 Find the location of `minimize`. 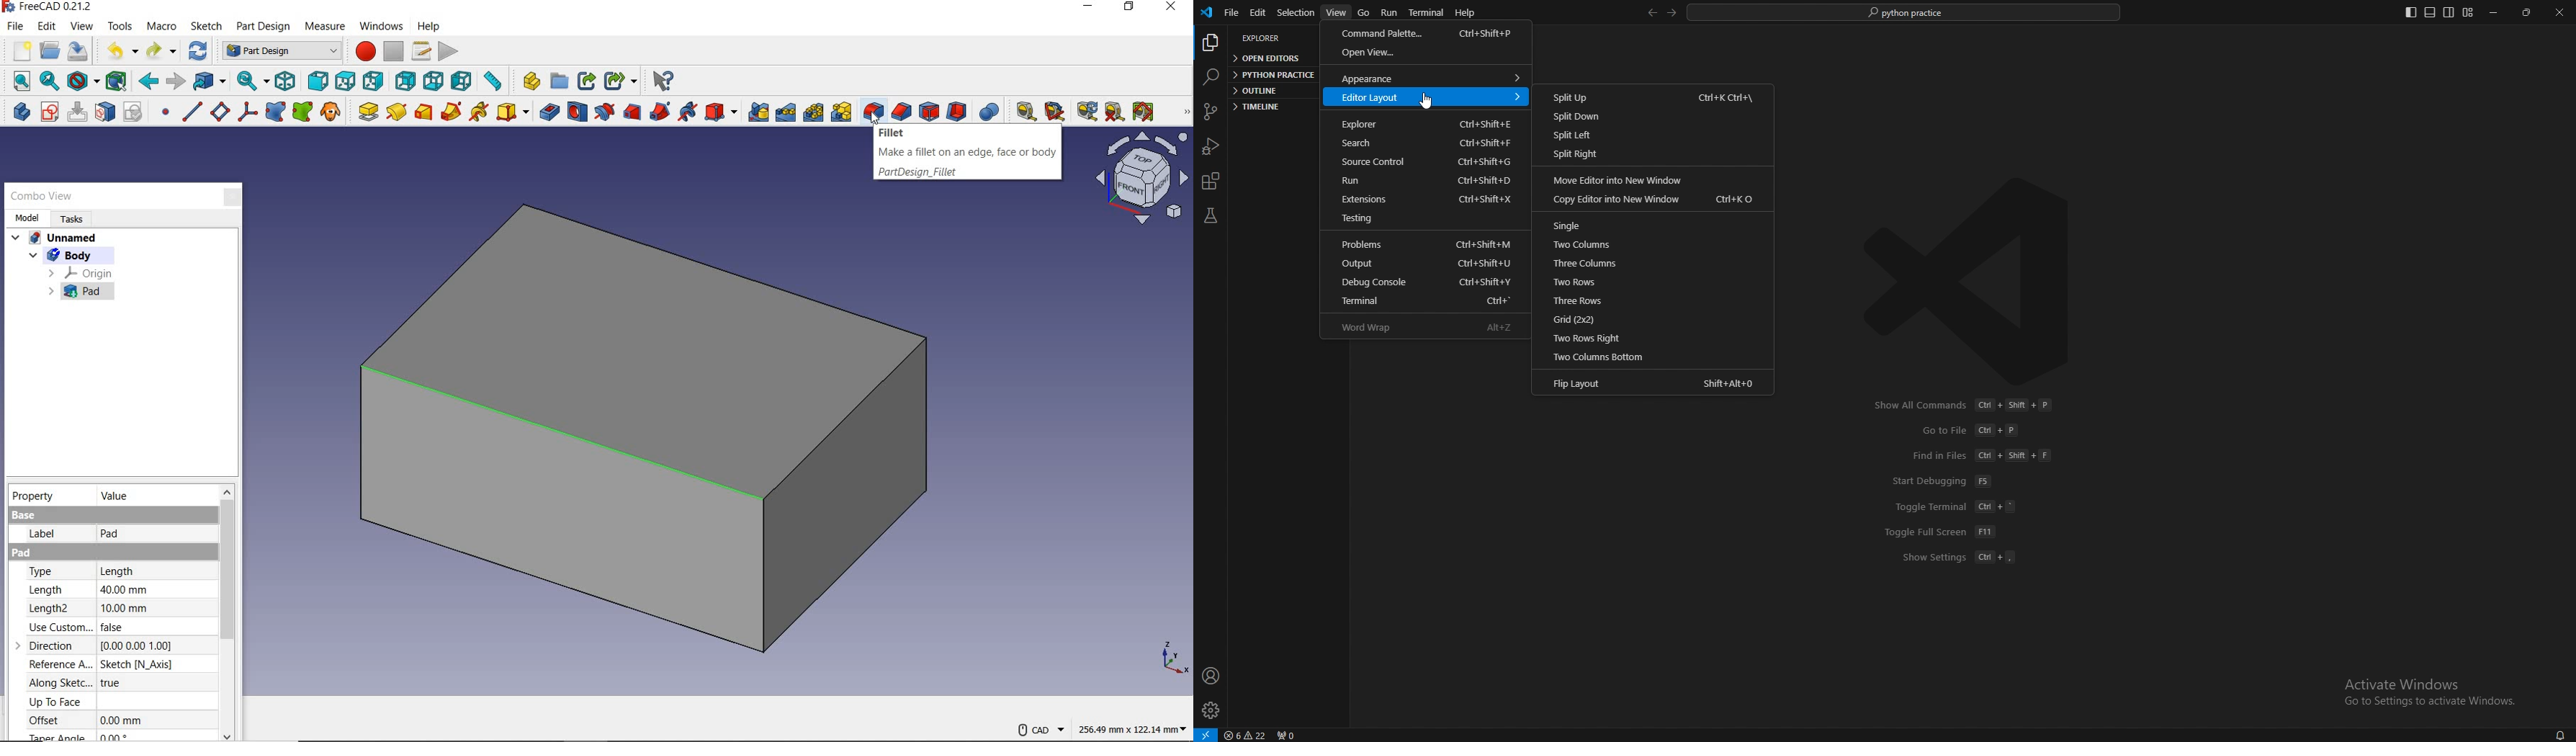

minimize is located at coordinates (1088, 6).